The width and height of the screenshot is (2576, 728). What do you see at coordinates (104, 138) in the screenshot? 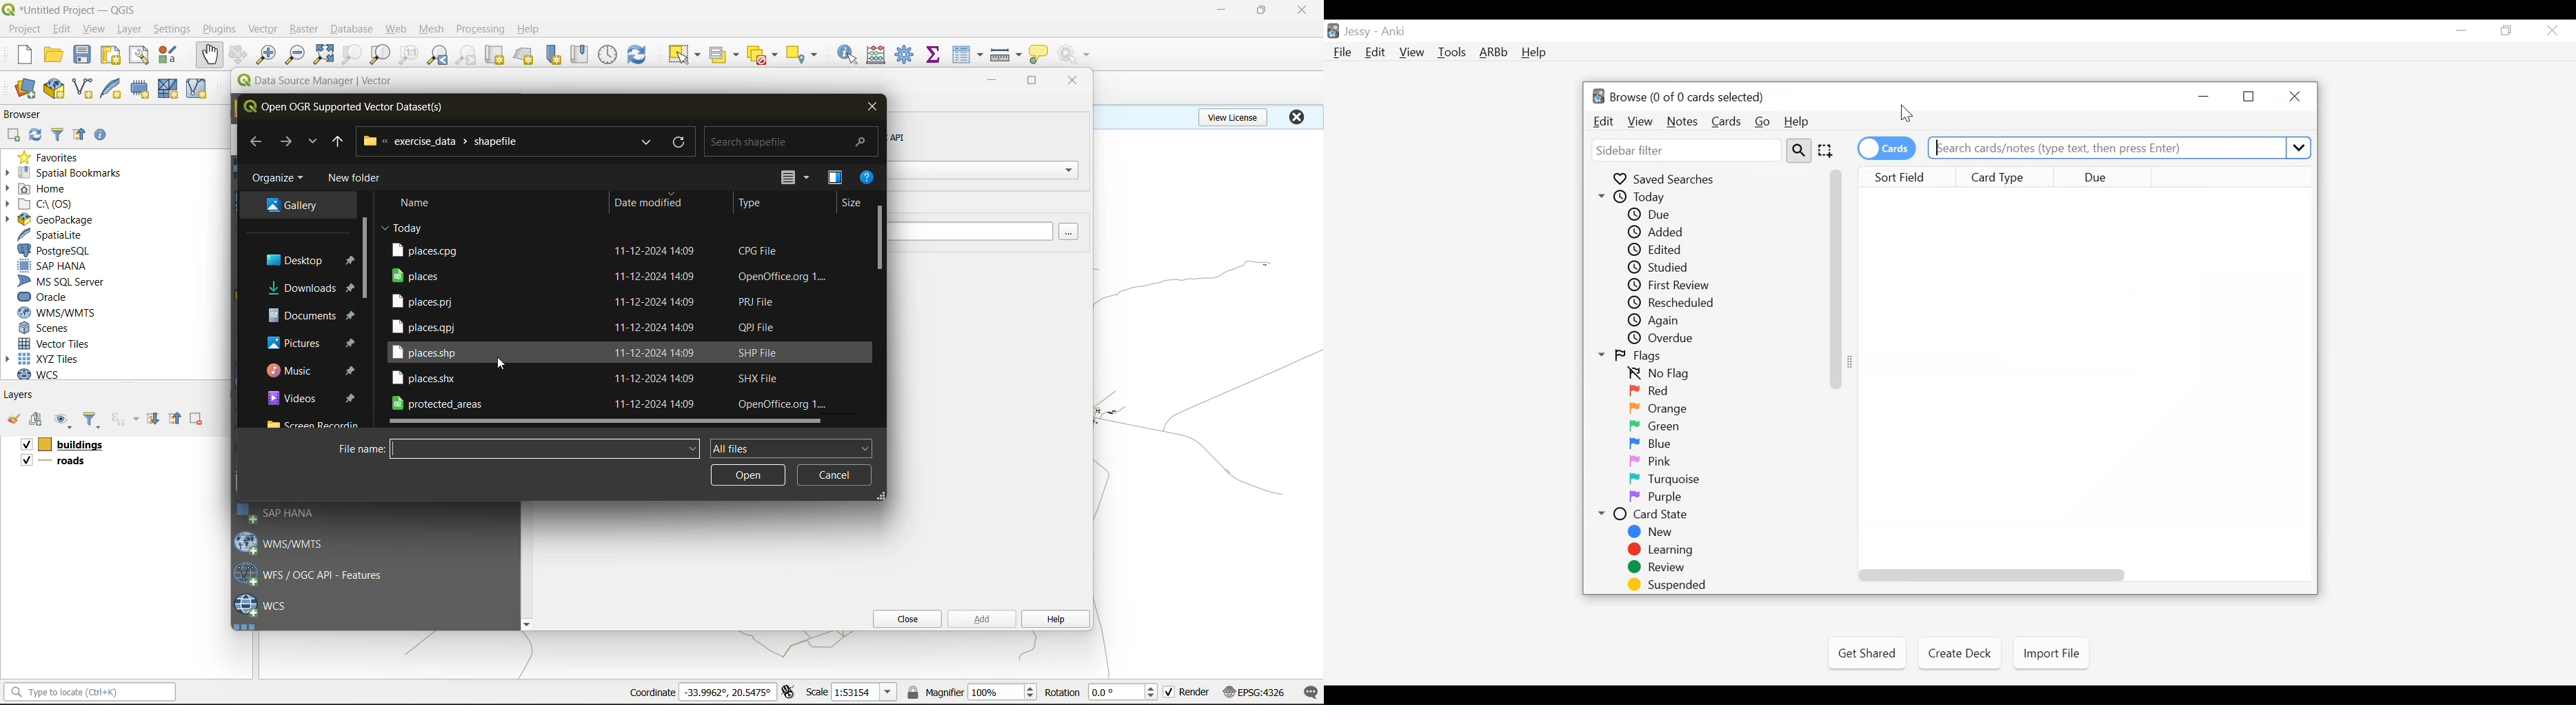
I see `enable/disable properties` at bounding box center [104, 138].